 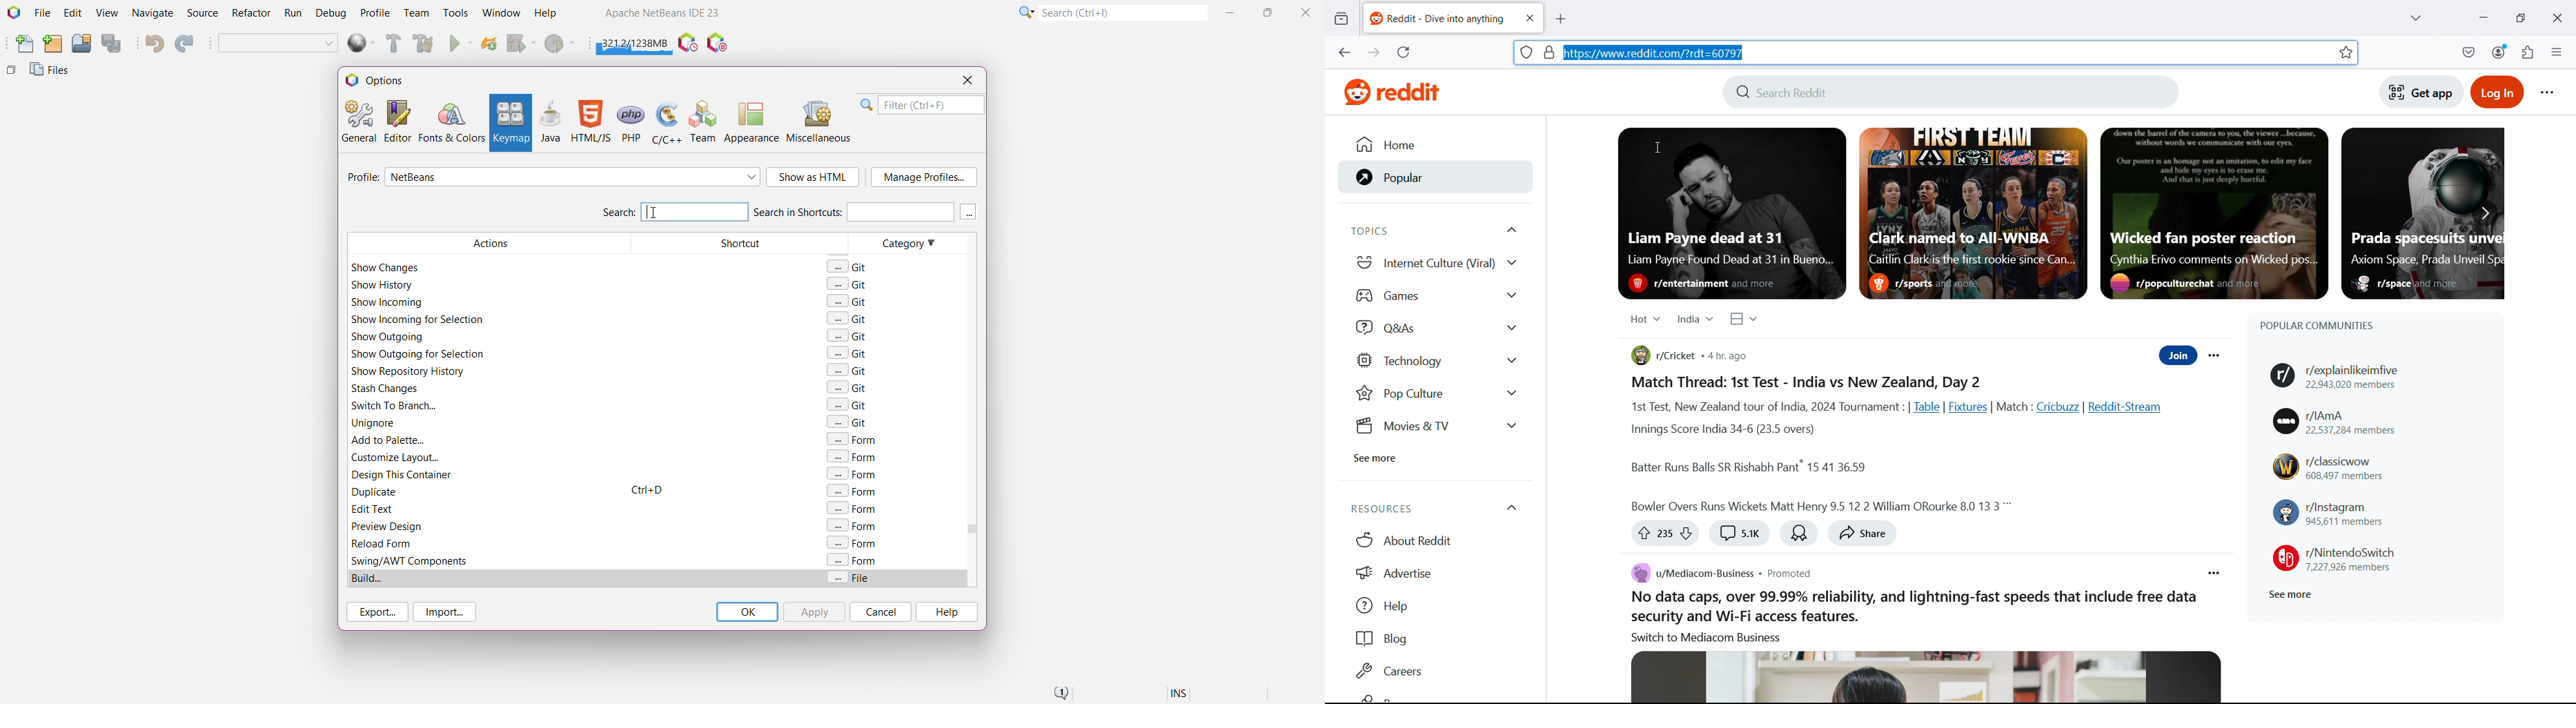 What do you see at coordinates (1376, 458) in the screenshot?
I see `See more` at bounding box center [1376, 458].